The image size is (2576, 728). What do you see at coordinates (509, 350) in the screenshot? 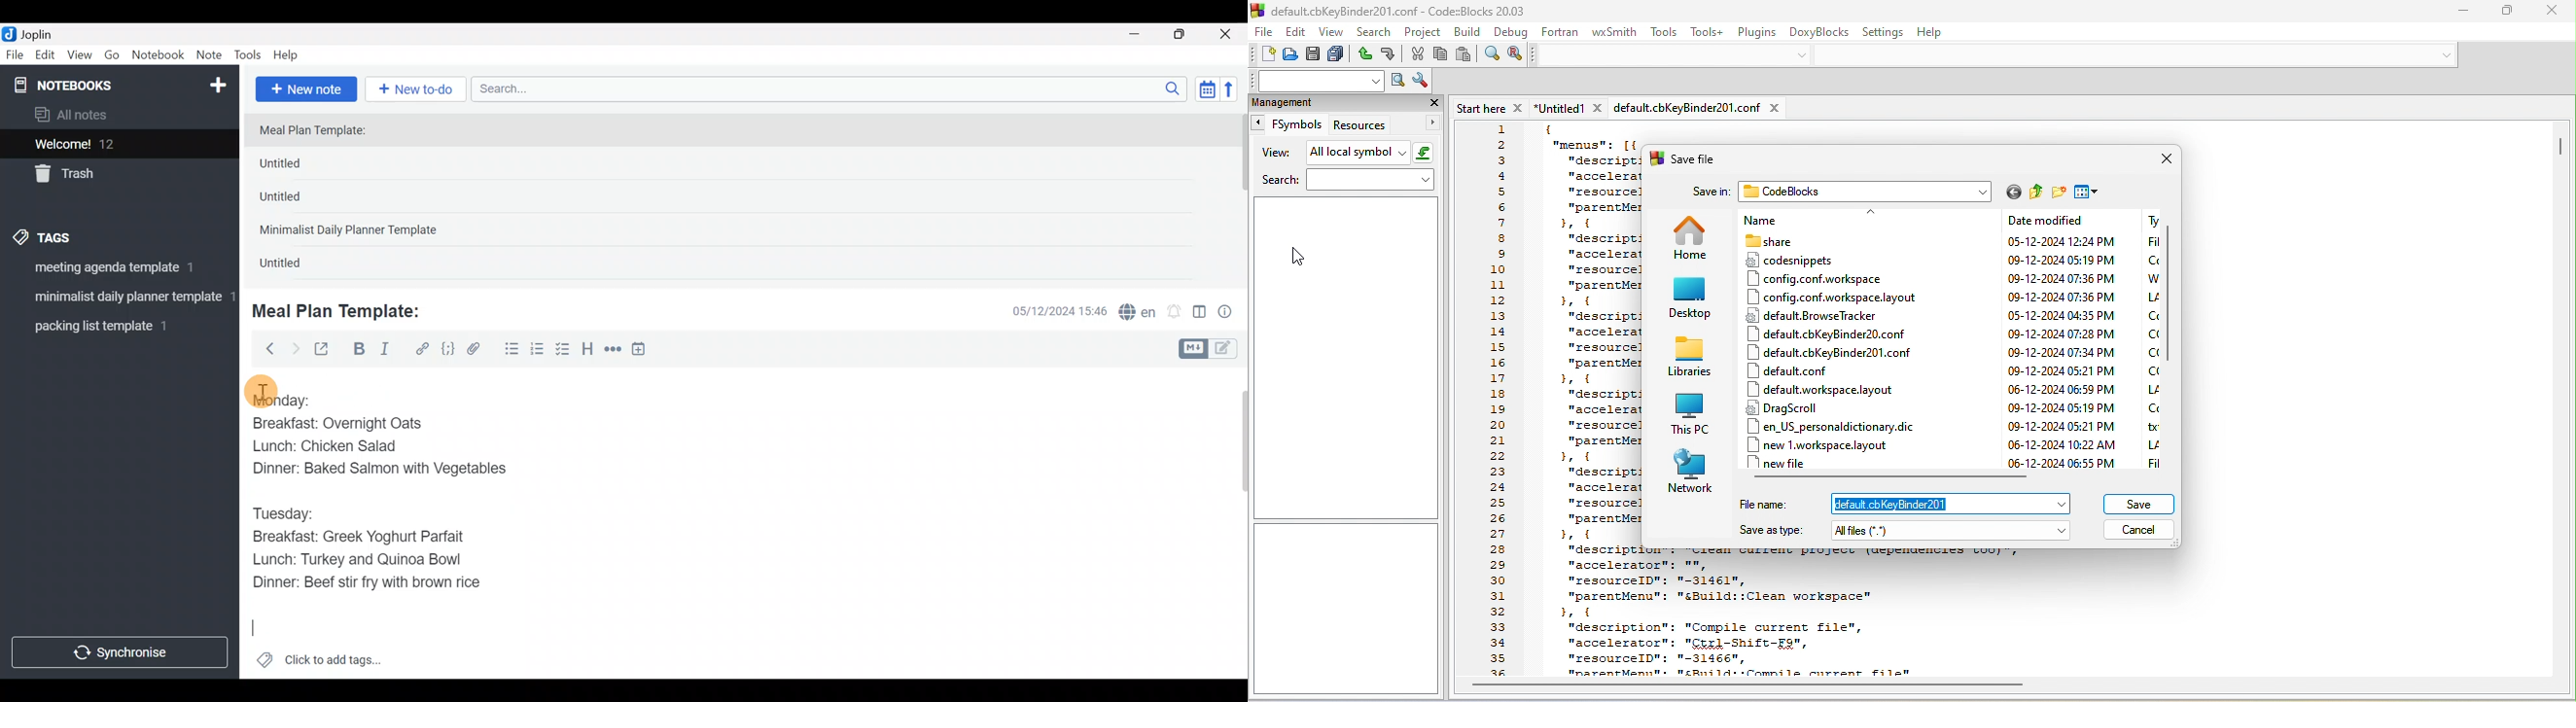
I see `Bulleted list` at bounding box center [509, 350].